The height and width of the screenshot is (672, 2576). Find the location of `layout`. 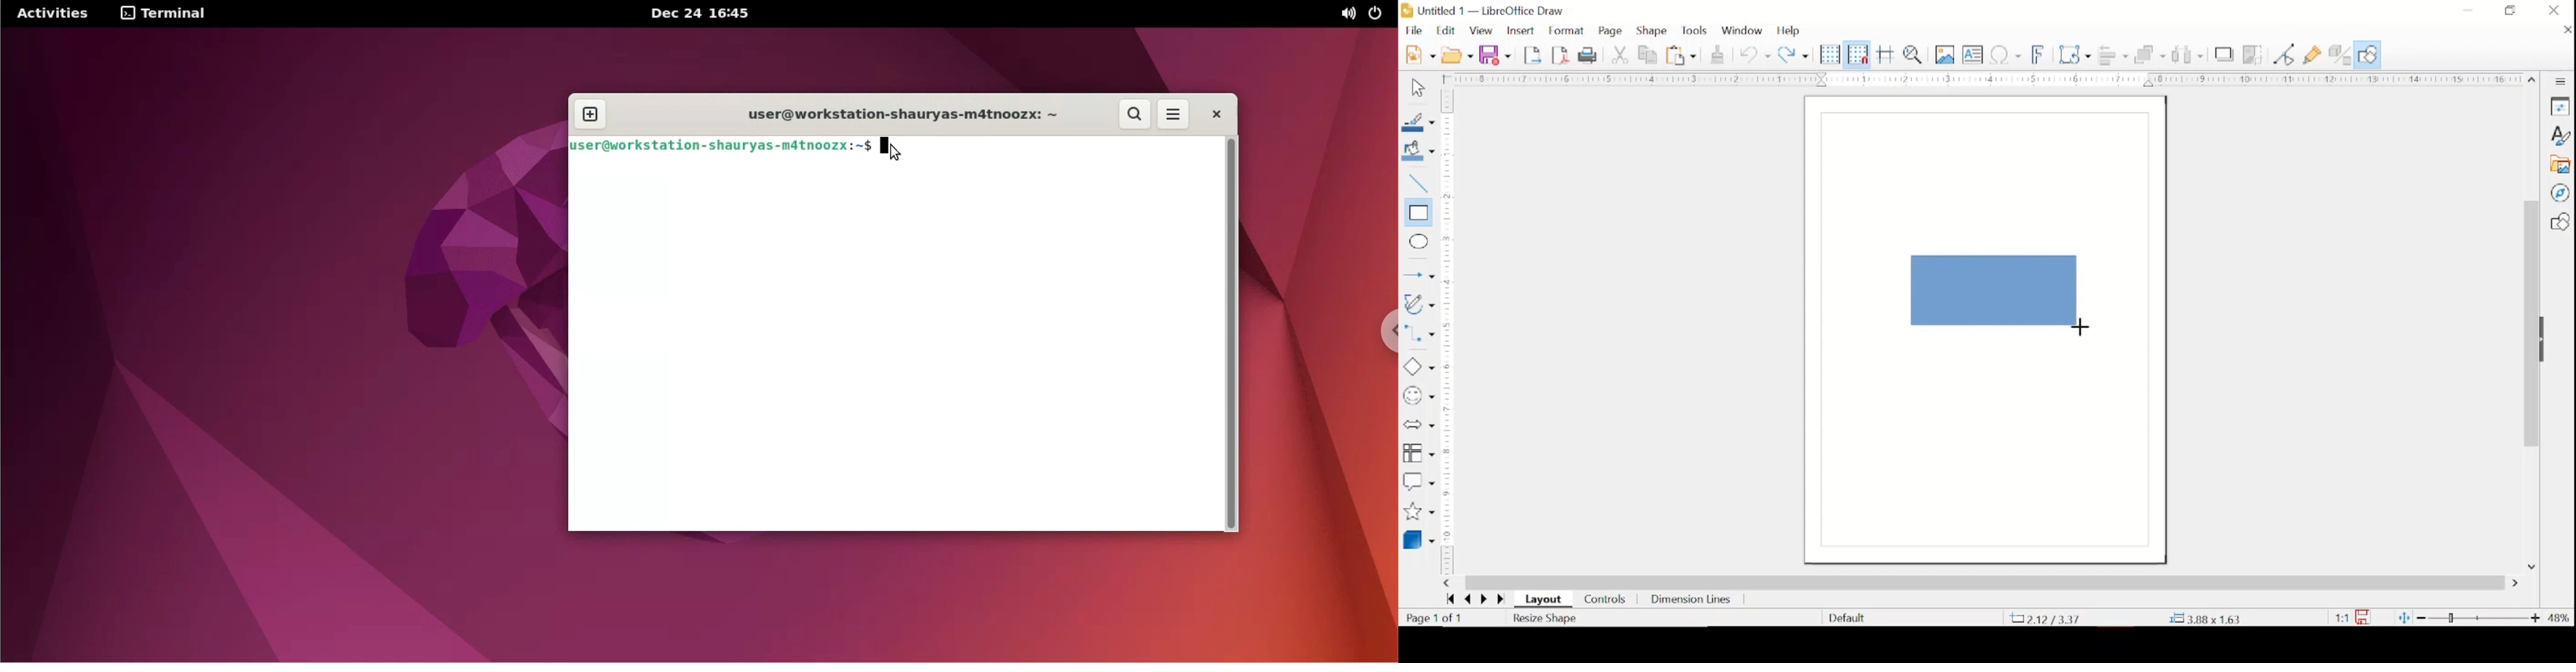

layout is located at coordinates (1546, 600).